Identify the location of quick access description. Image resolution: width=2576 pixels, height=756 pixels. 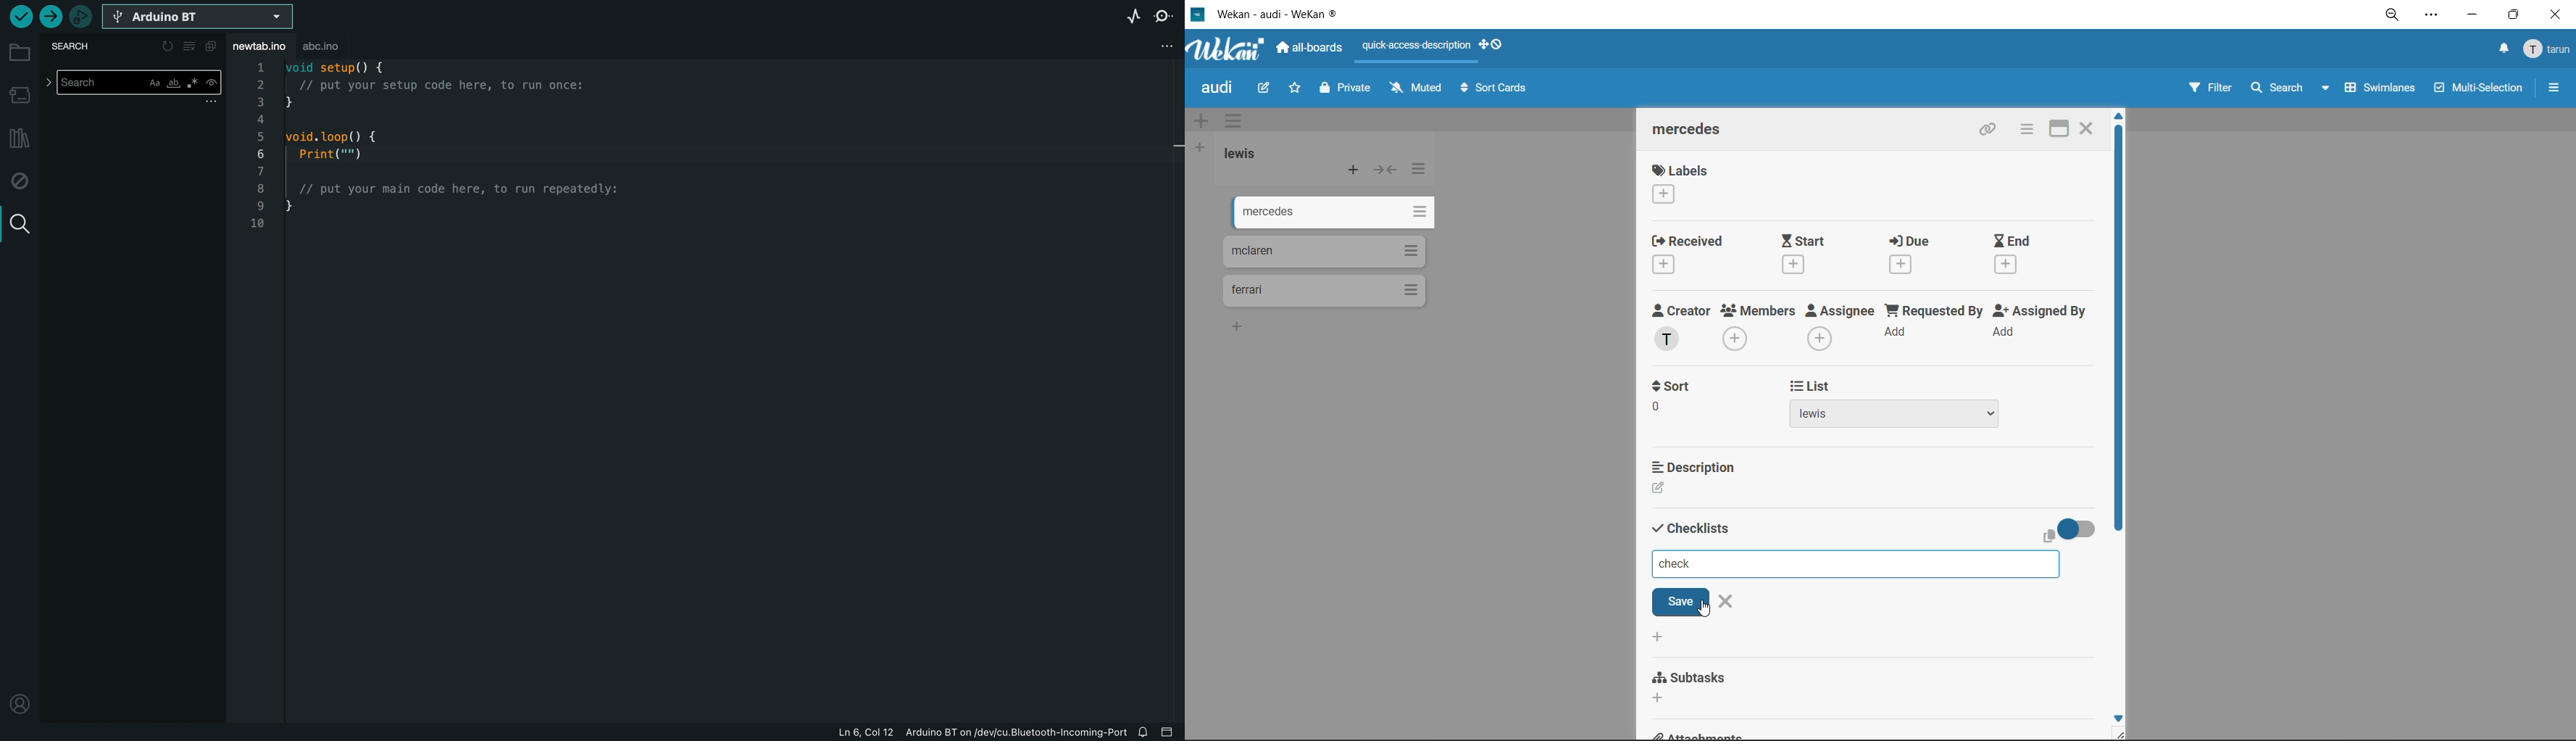
(1420, 46).